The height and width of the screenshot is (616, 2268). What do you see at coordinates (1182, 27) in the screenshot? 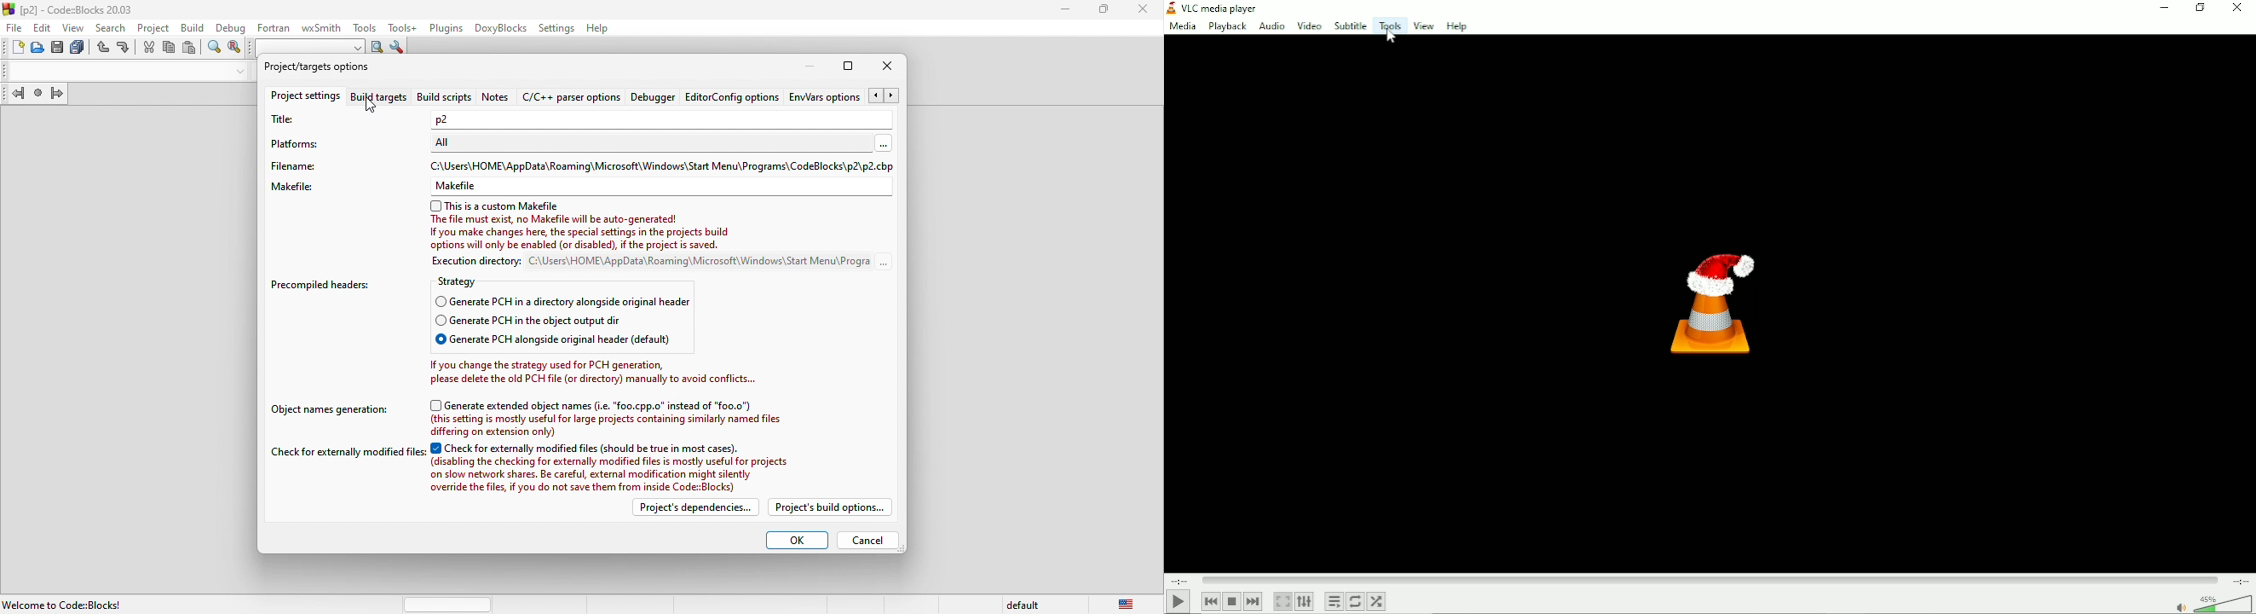
I see `Media` at bounding box center [1182, 27].